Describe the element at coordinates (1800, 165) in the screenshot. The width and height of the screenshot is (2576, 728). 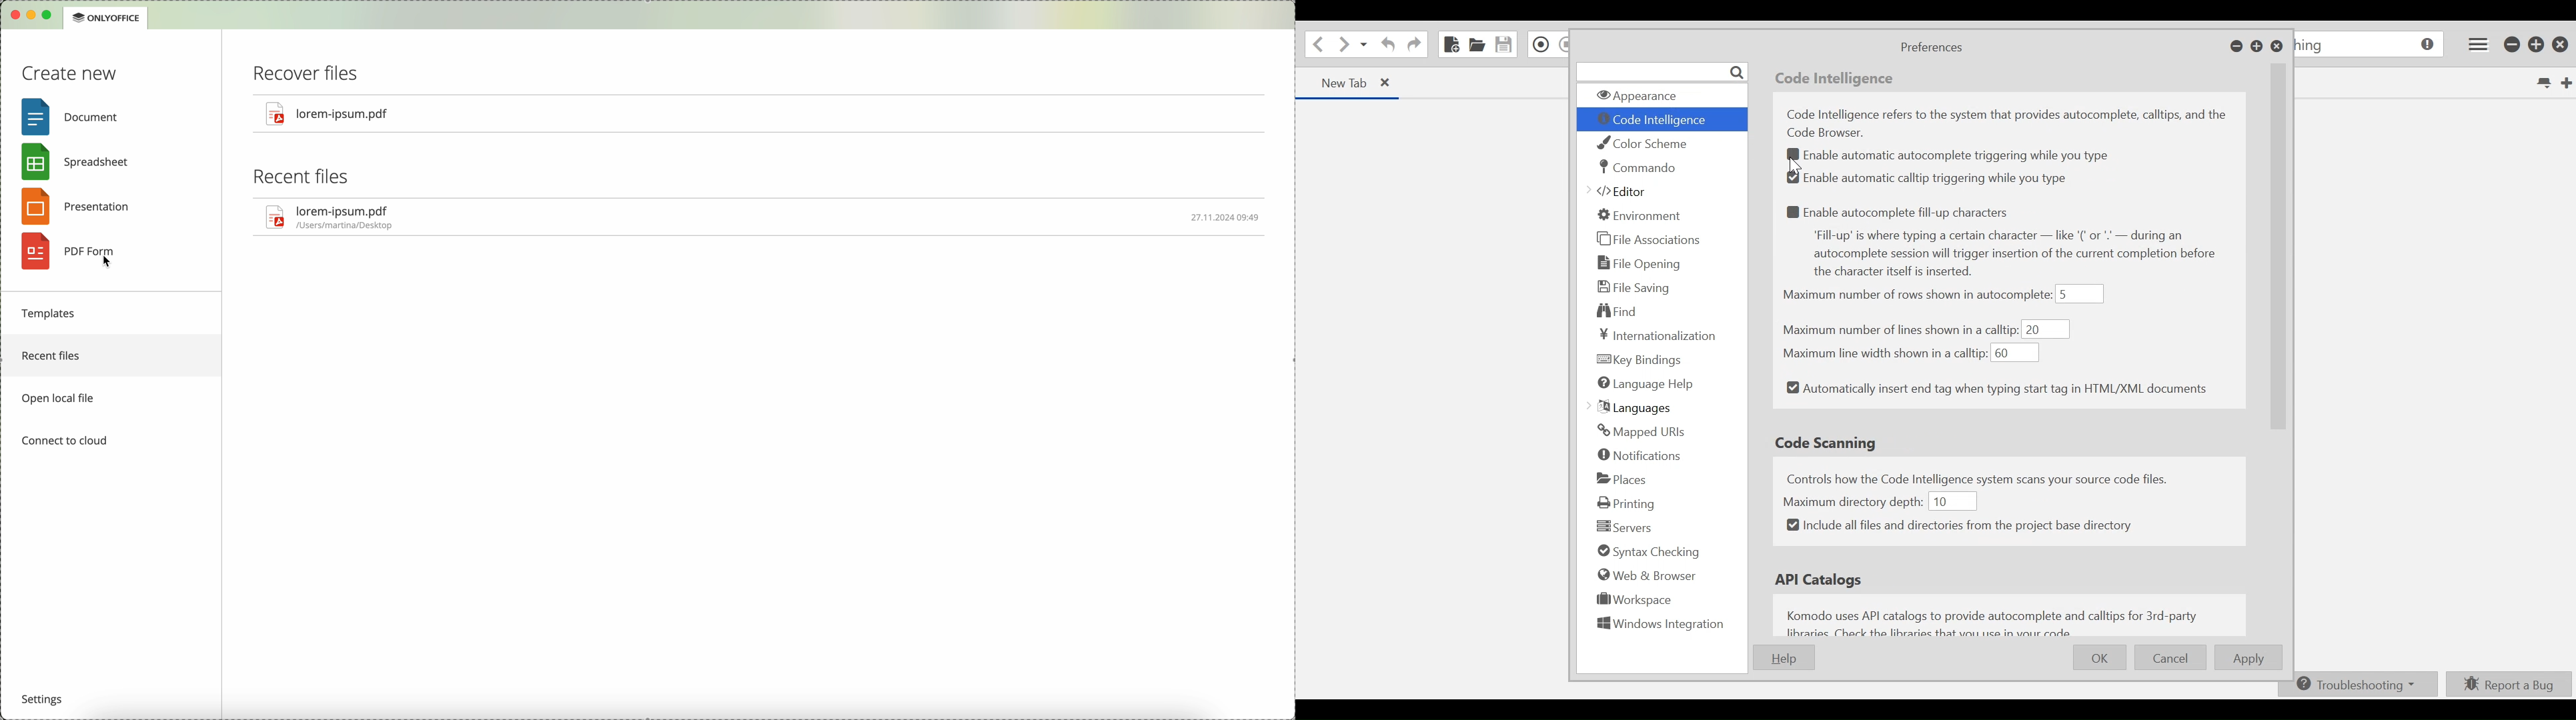
I see `cursor` at that location.